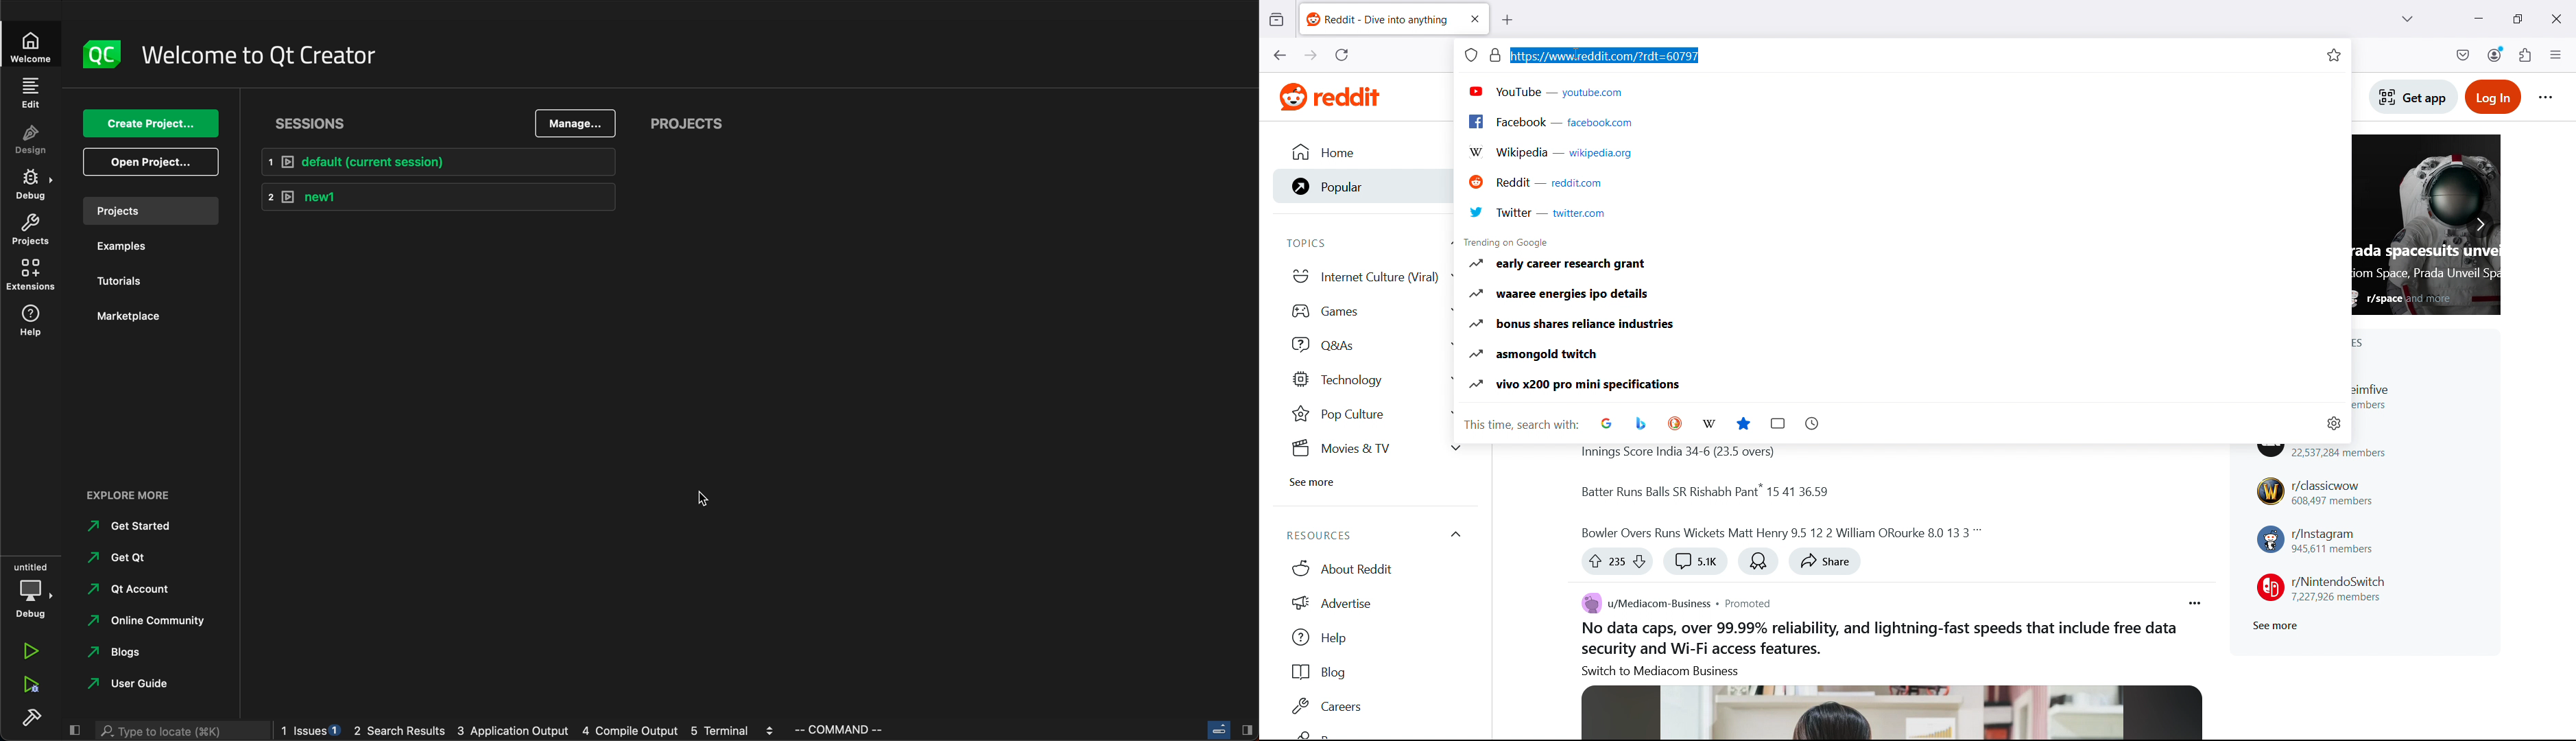 This screenshot has width=2576, height=756. What do you see at coordinates (32, 715) in the screenshot?
I see `build` at bounding box center [32, 715].